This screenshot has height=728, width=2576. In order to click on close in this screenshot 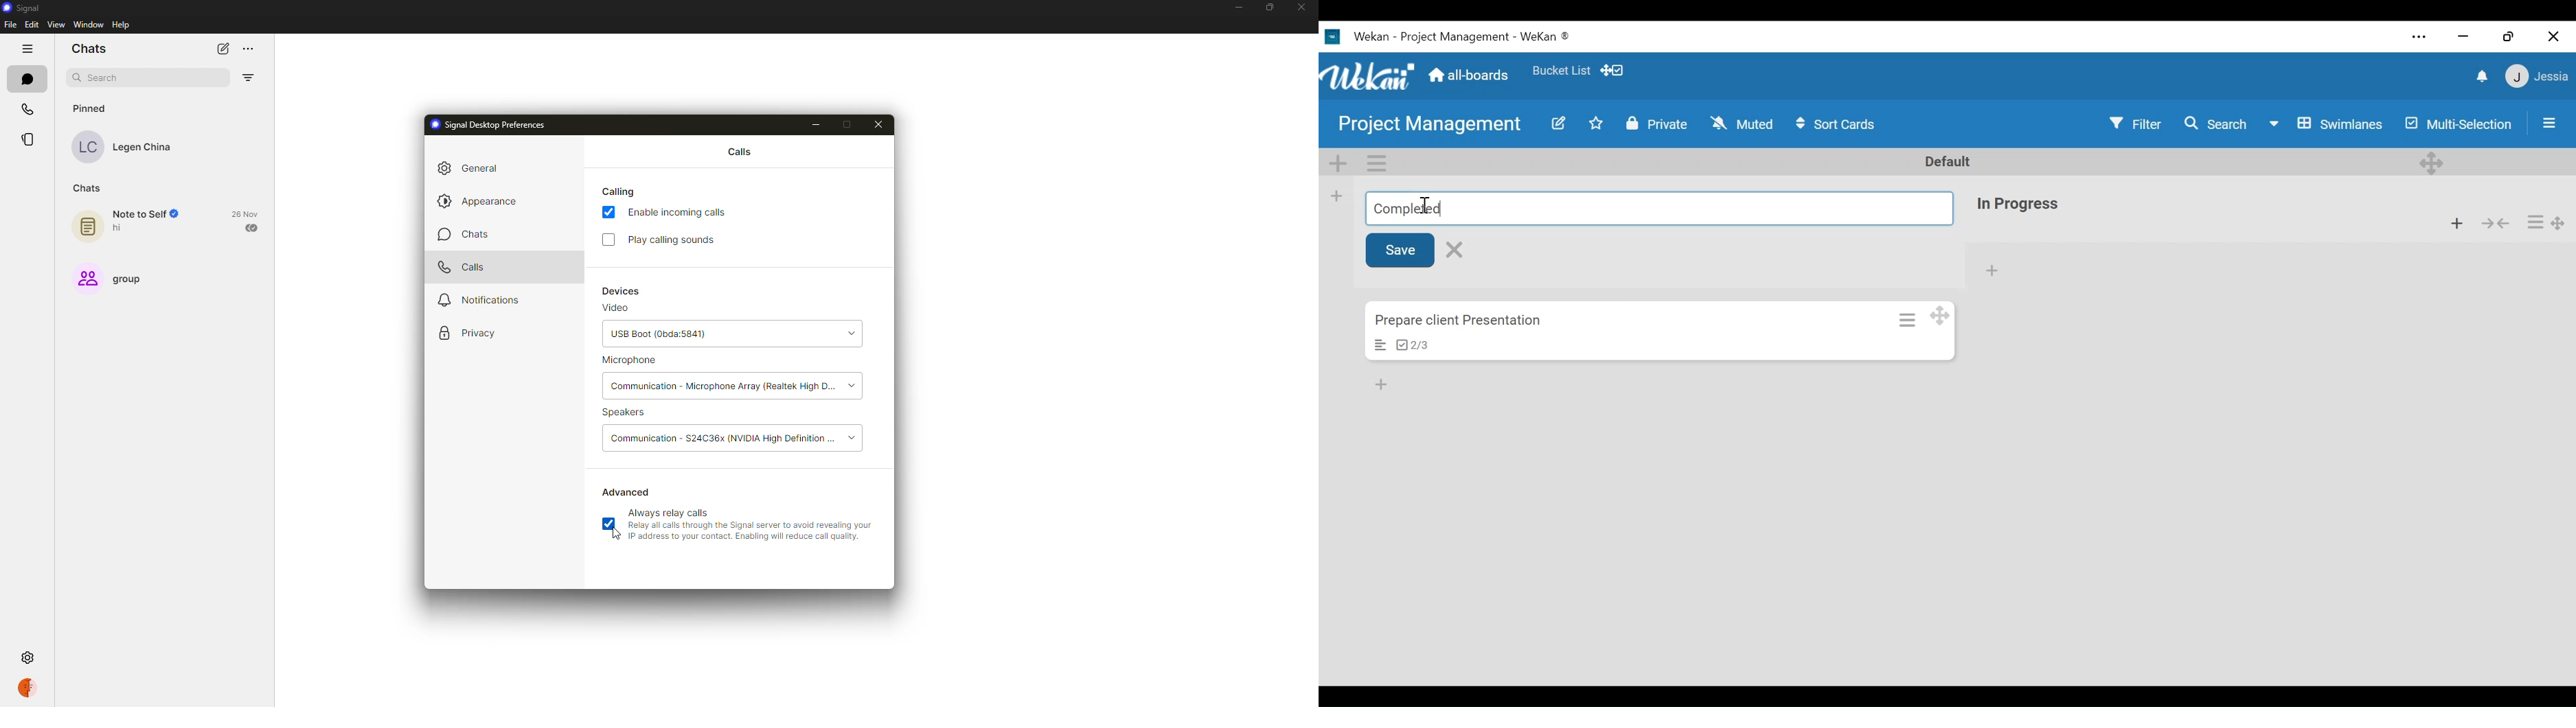, I will do `click(1301, 6)`.